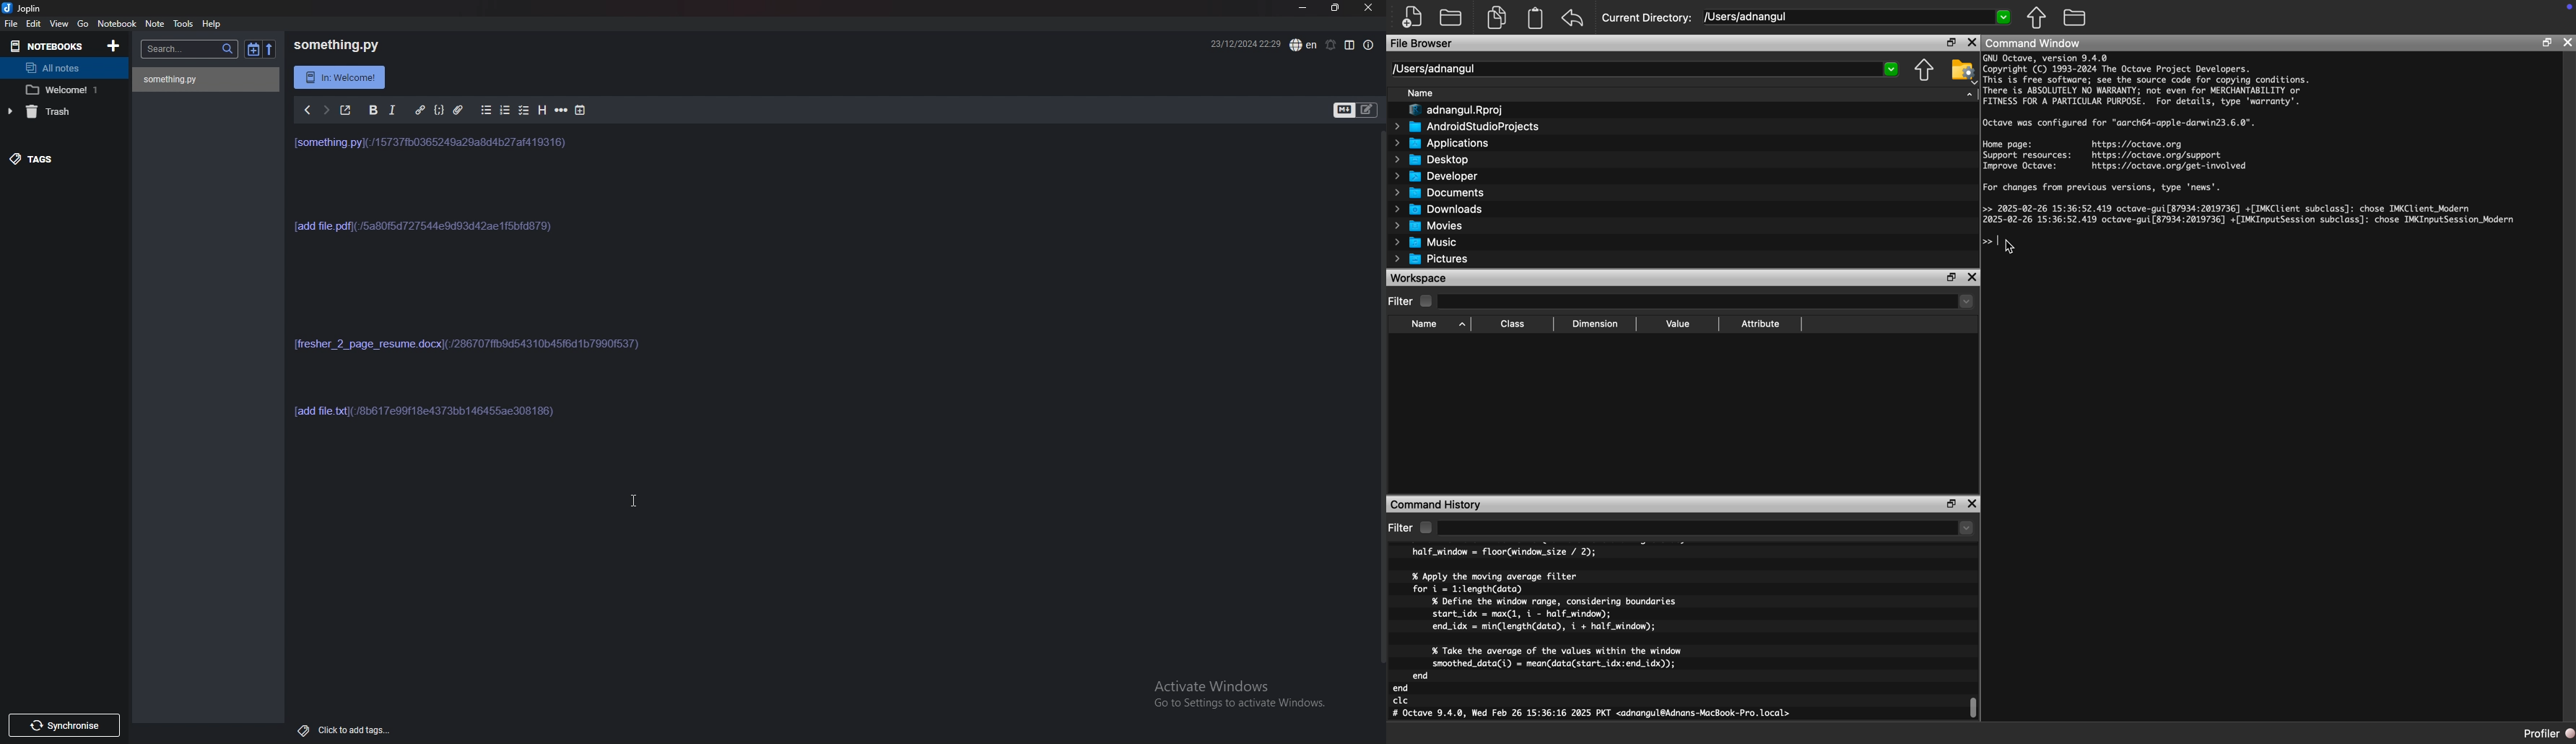  I want to click on view, so click(60, 25).